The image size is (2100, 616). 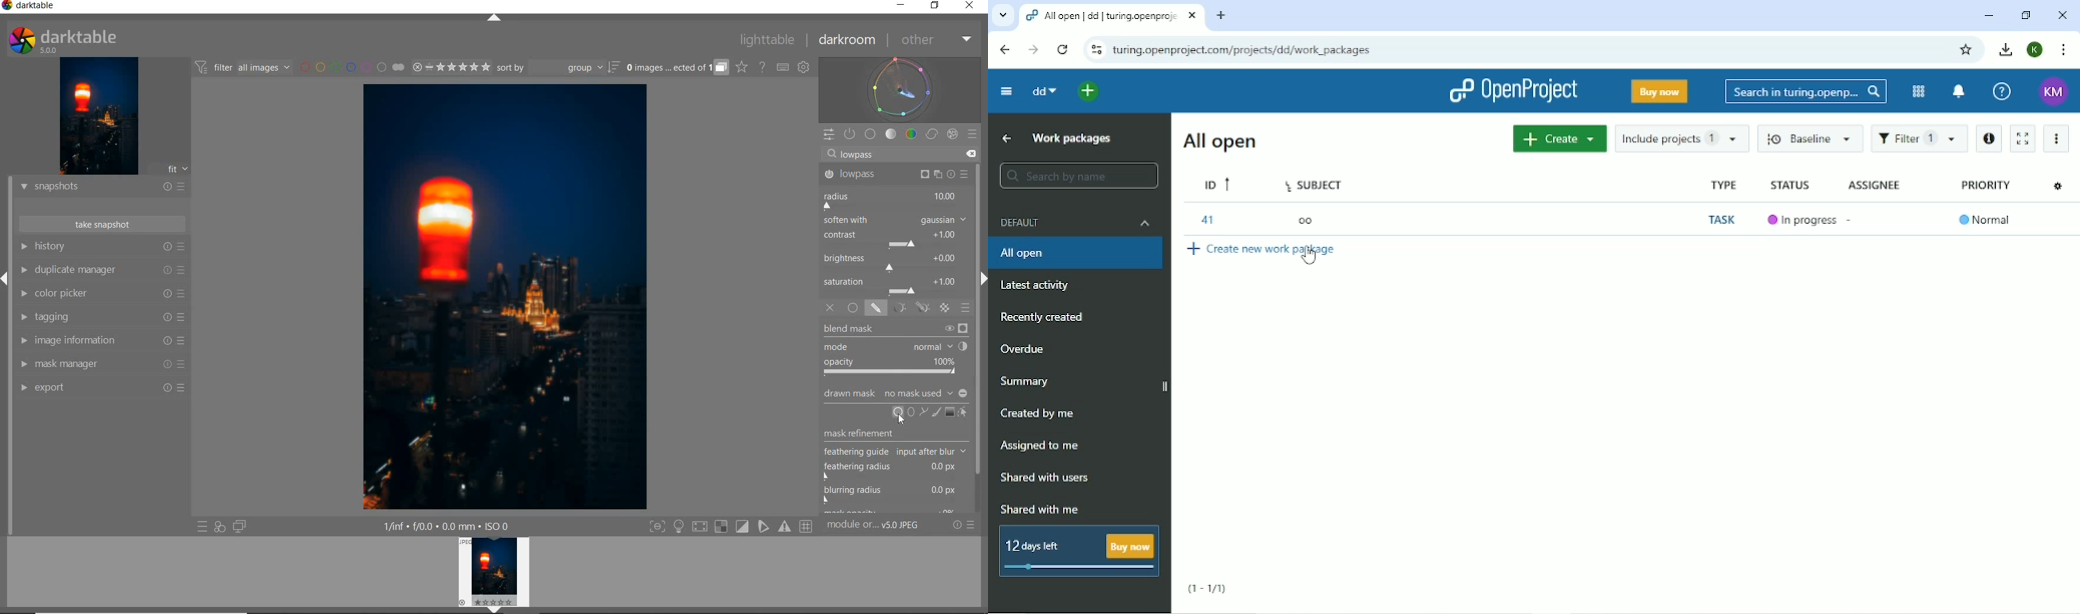 I want to click on OFF, so click(x=830, y=308).